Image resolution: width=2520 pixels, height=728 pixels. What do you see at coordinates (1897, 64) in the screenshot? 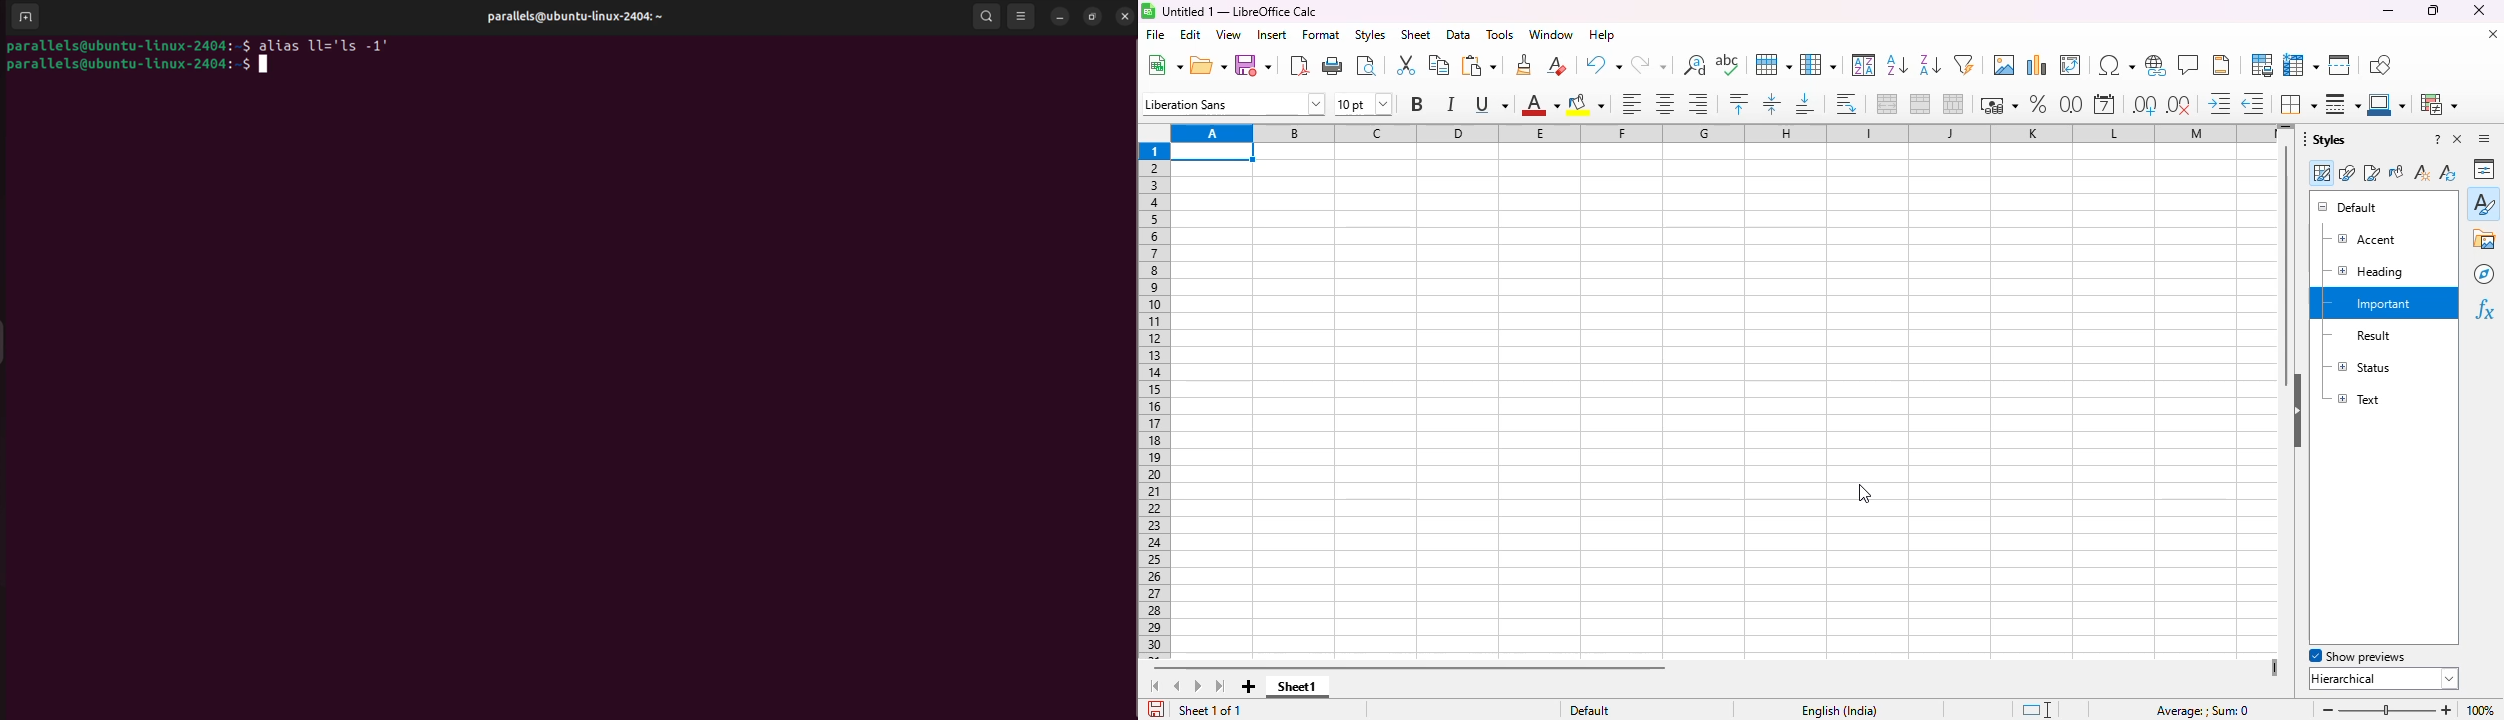
I see `sort ascending` at bounding box center [1897, 64].